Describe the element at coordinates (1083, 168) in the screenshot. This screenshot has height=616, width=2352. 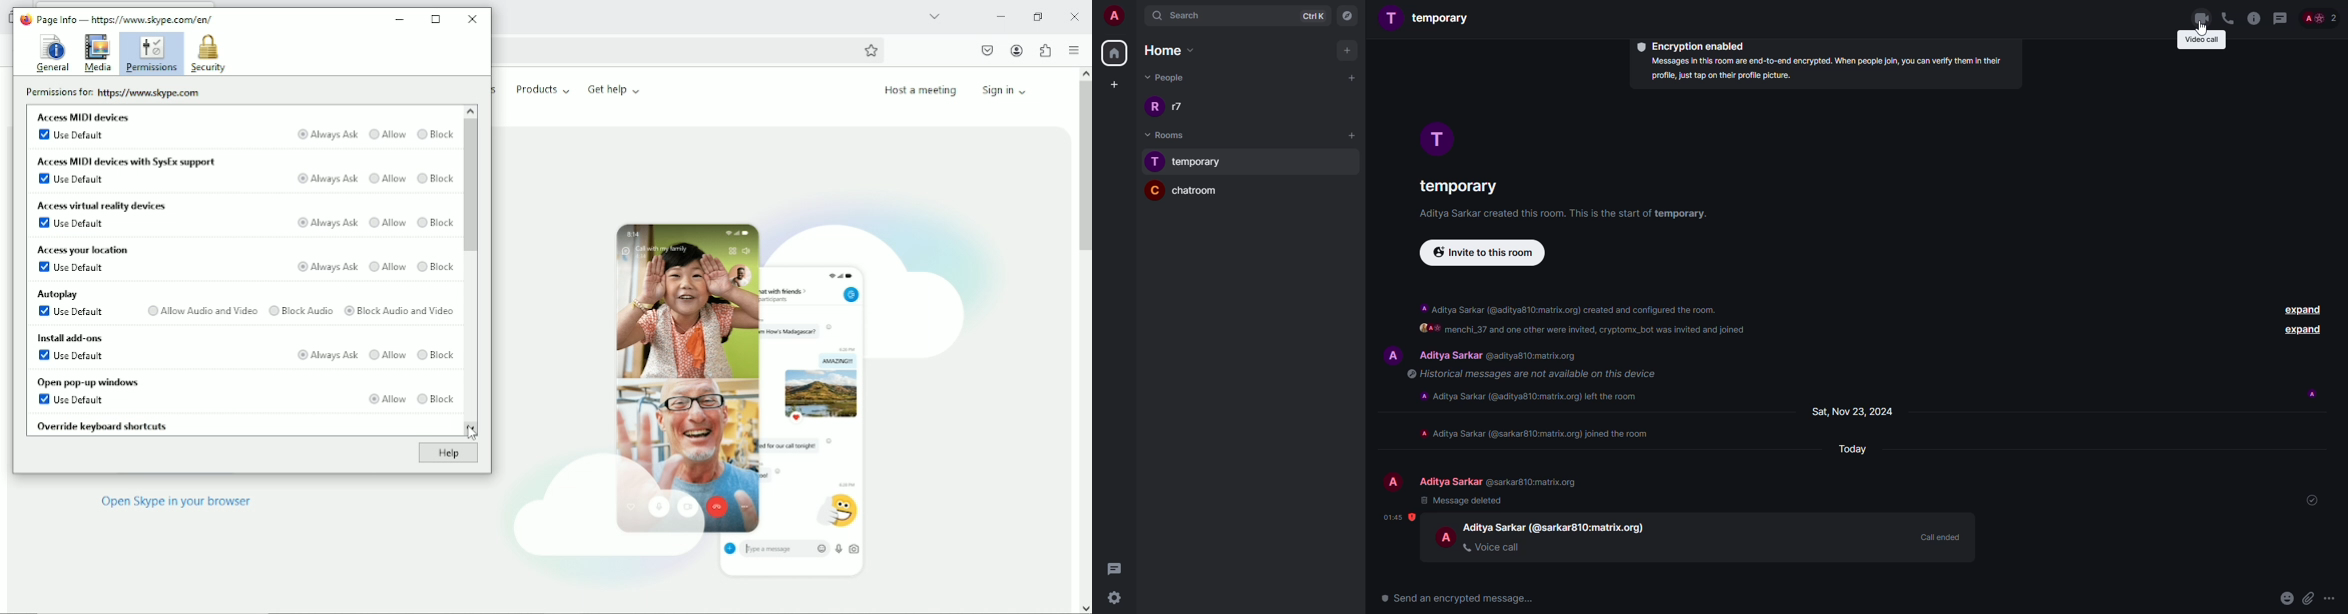
I see `vertical scrollbar` at that location.